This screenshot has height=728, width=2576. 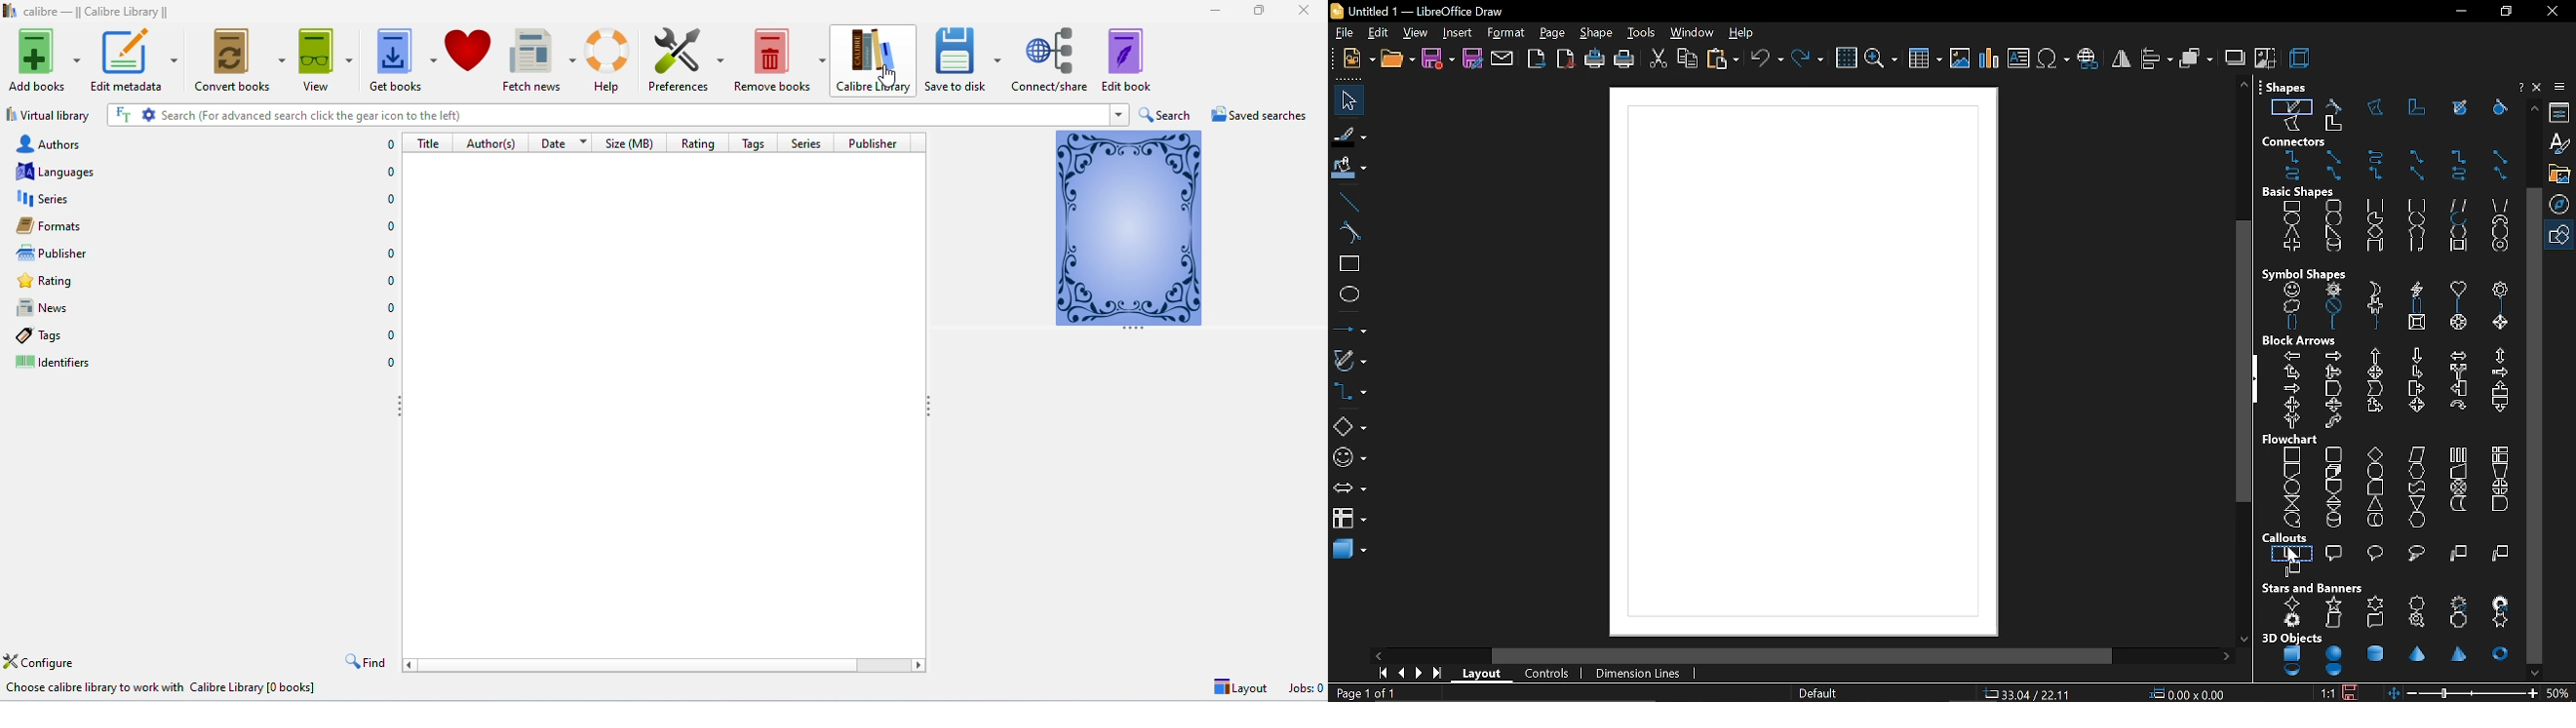 What do you see at coordinates (1537, 60) in the screenshot?
I see `export` at bounding box center [1537, 60].